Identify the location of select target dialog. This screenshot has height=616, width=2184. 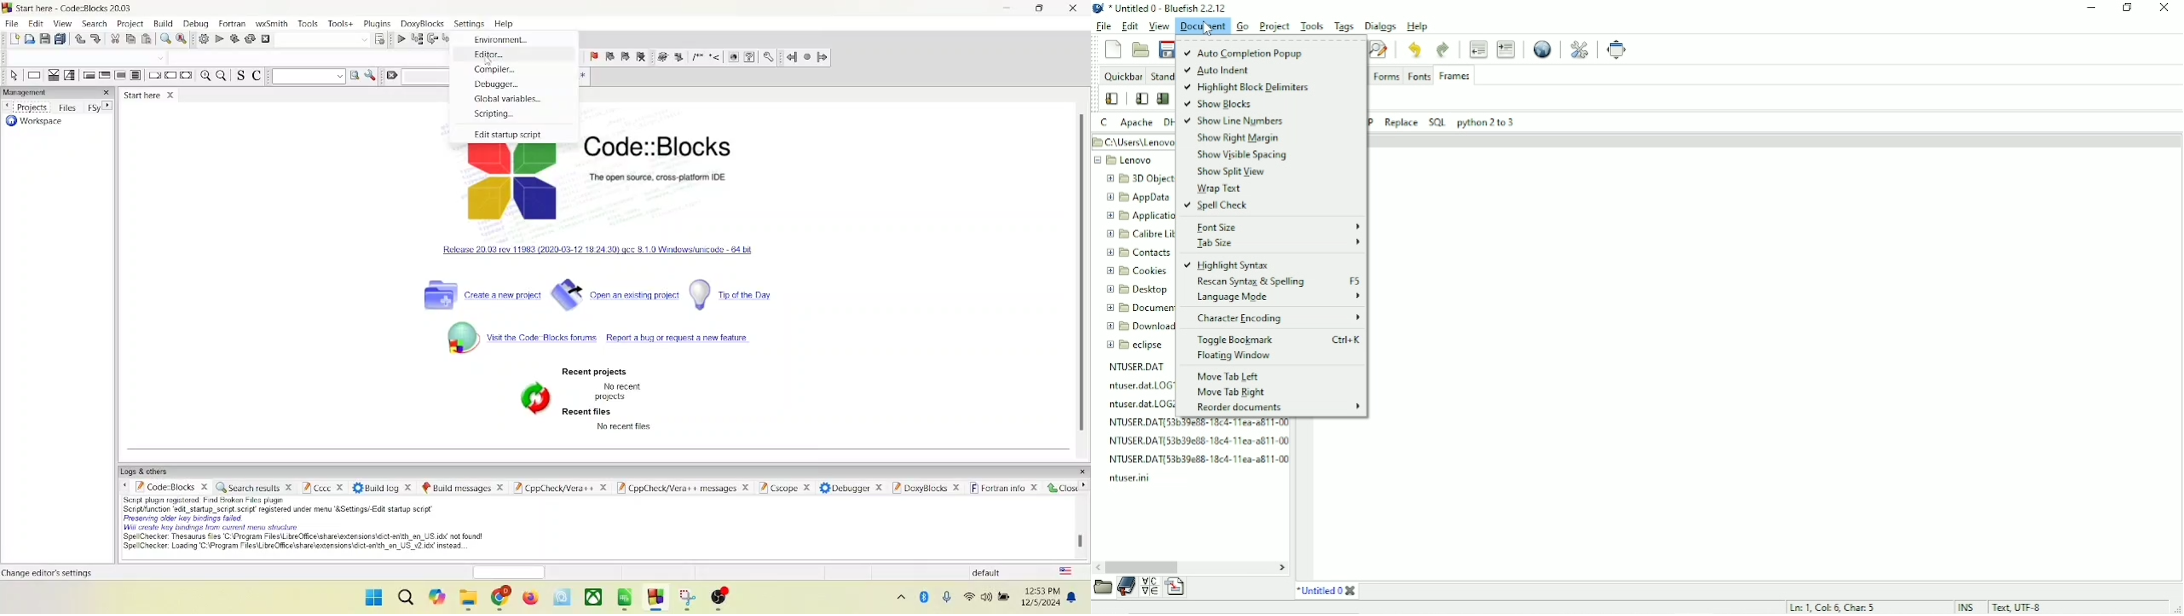
(379, 40).